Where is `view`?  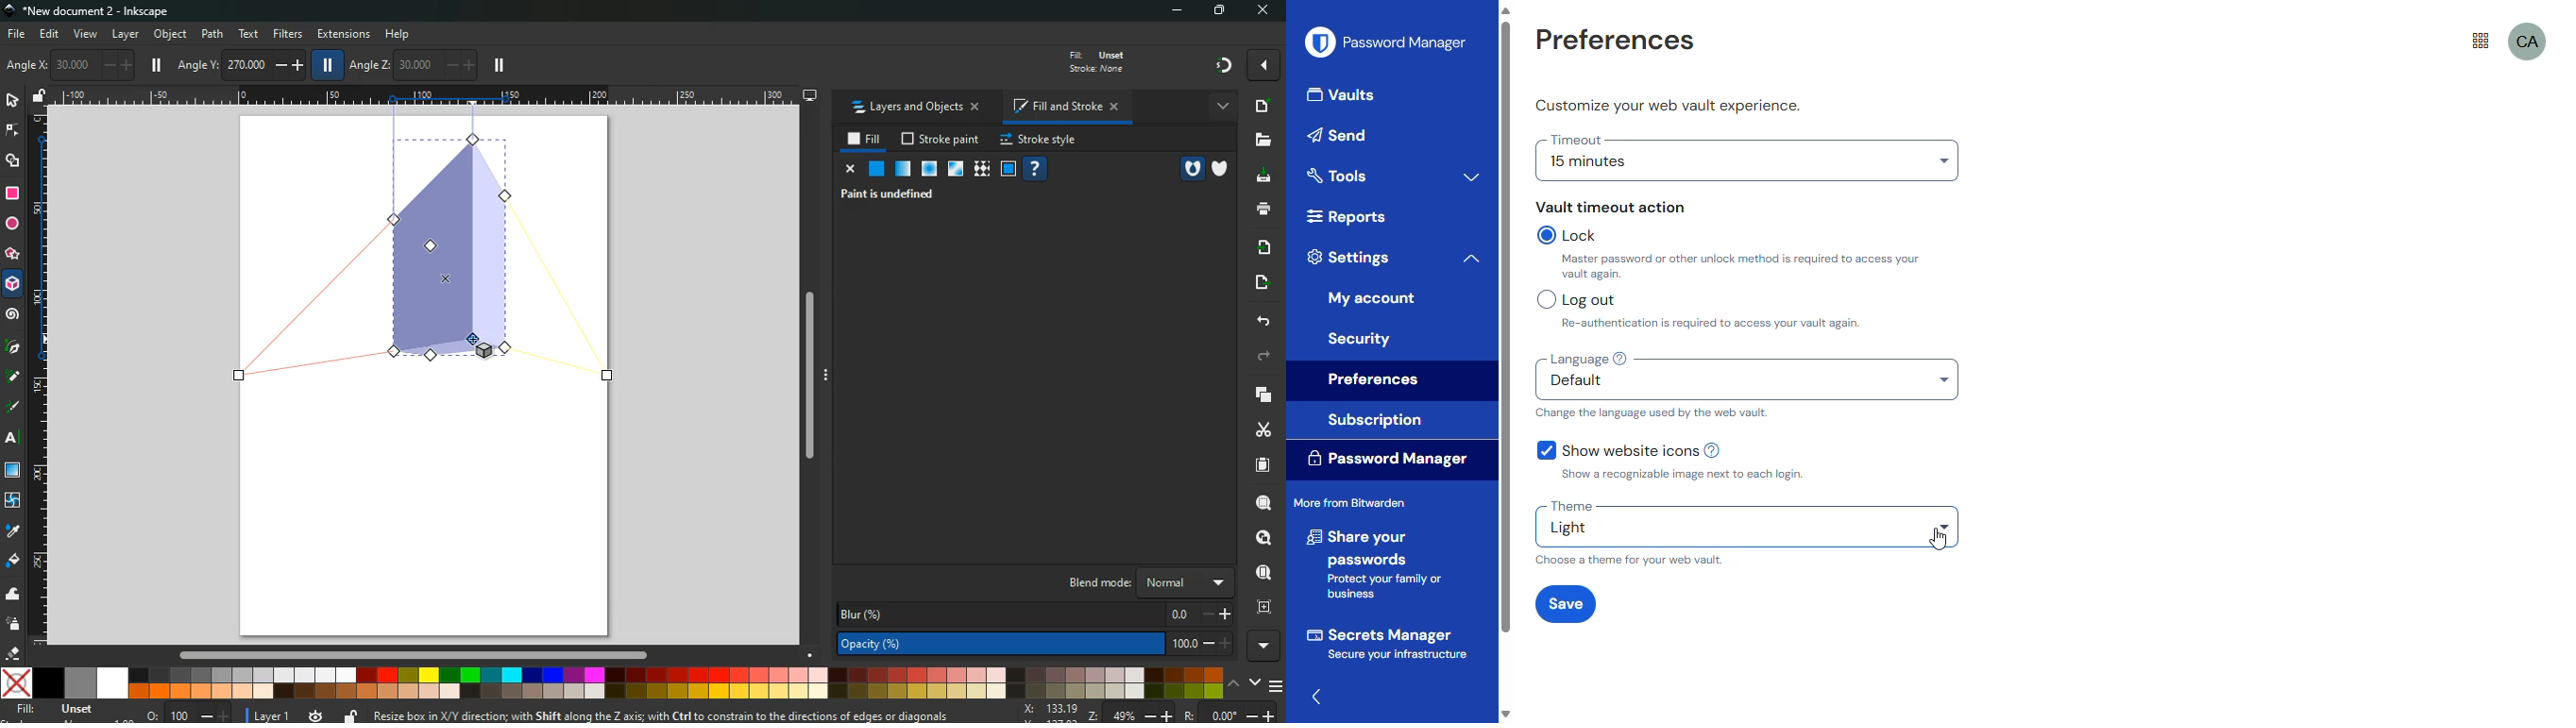 view is located at coordinates (87, 35).